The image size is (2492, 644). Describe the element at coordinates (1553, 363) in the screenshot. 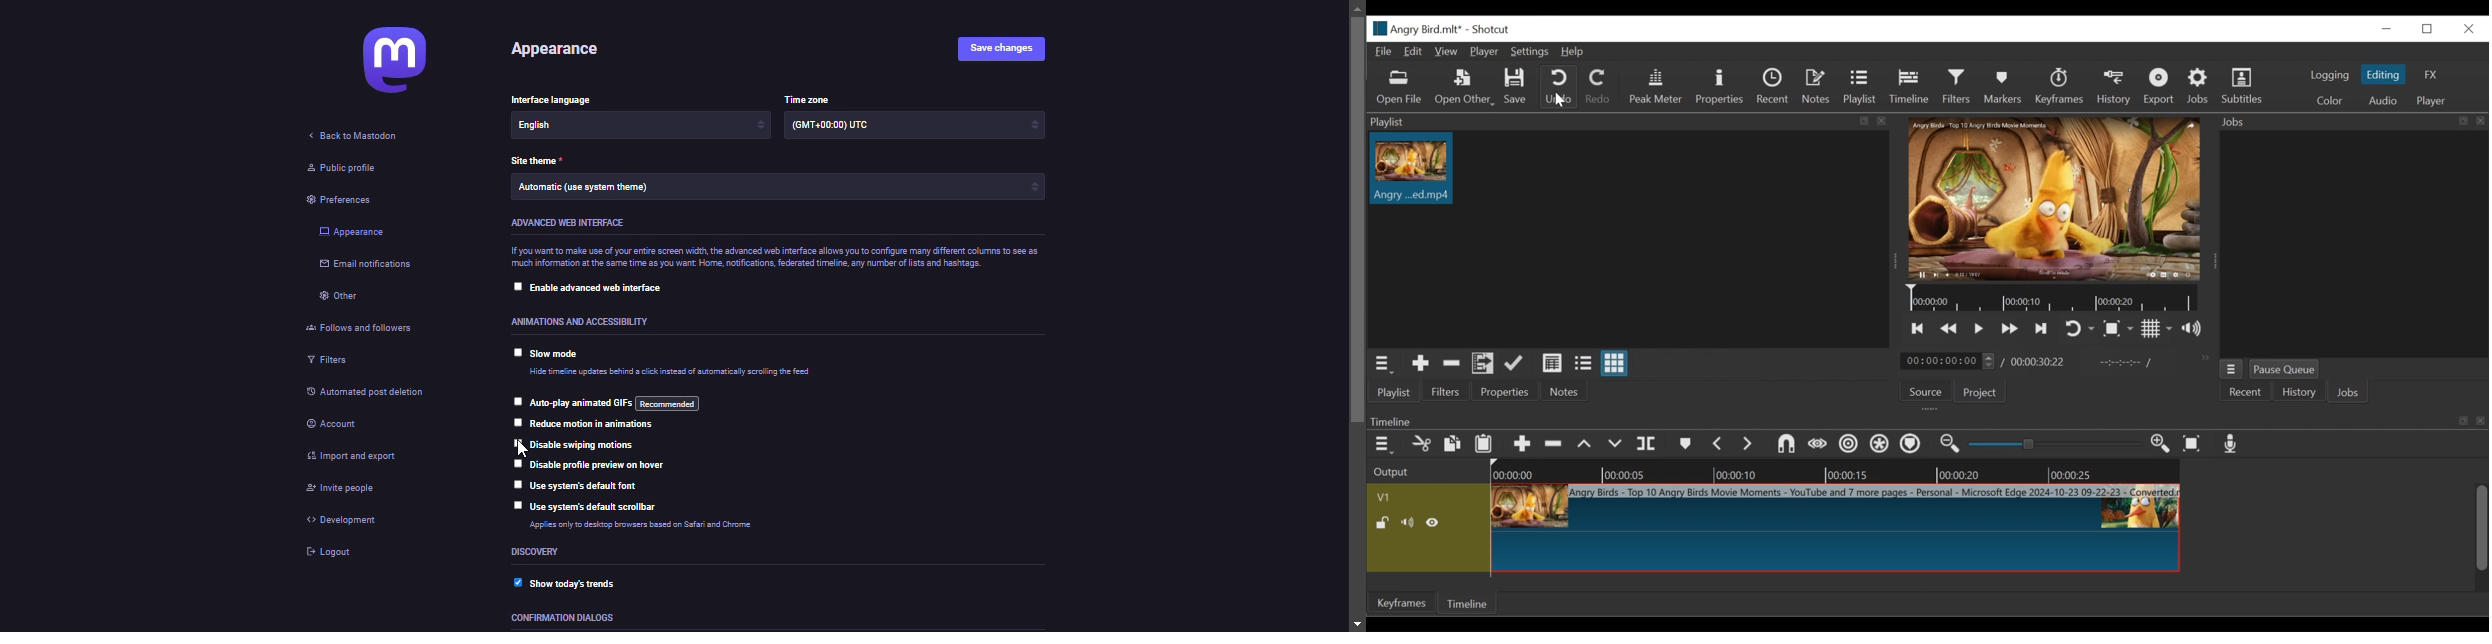

I see `View as details` at that location.